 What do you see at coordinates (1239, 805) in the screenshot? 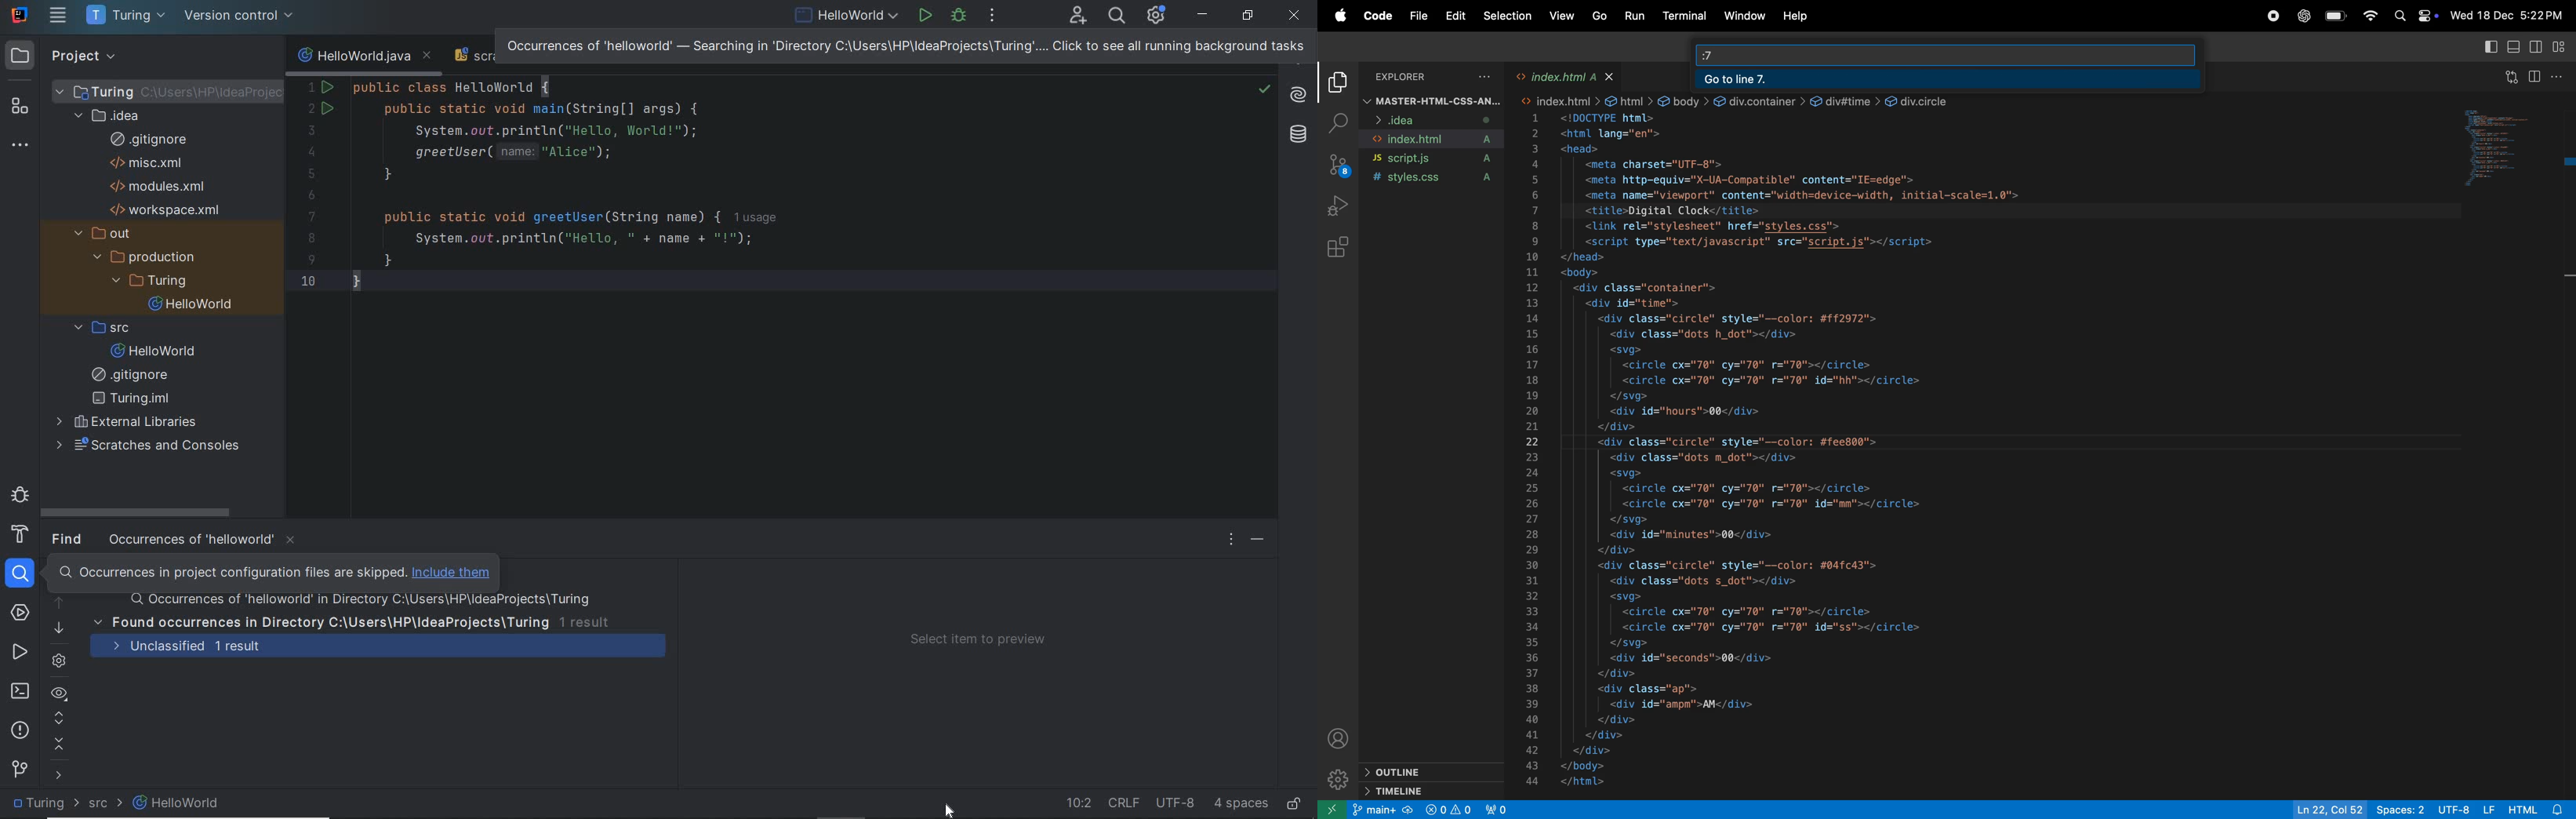
I see `indent` at bounding box center [1239, 805].